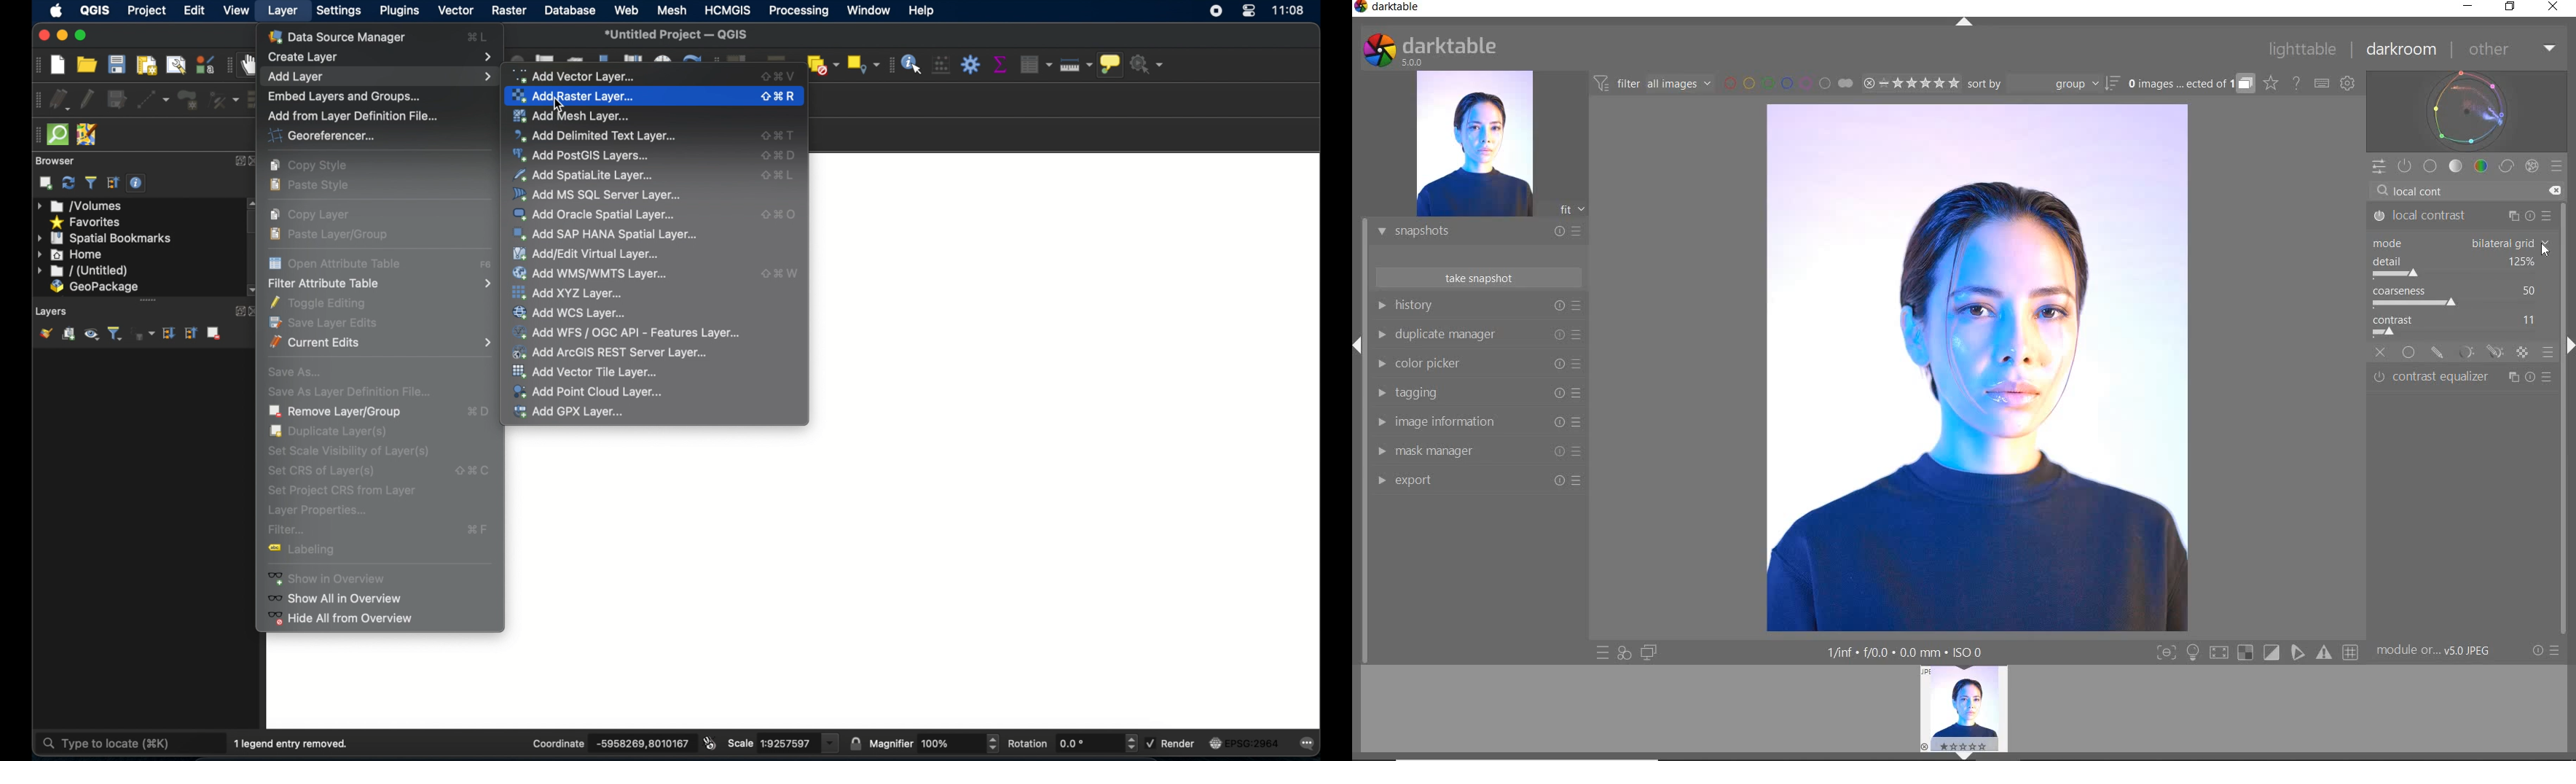 This screenshot has height=784, width=2576. I want to click on Contrast Equalizer, so click(2462, 379).